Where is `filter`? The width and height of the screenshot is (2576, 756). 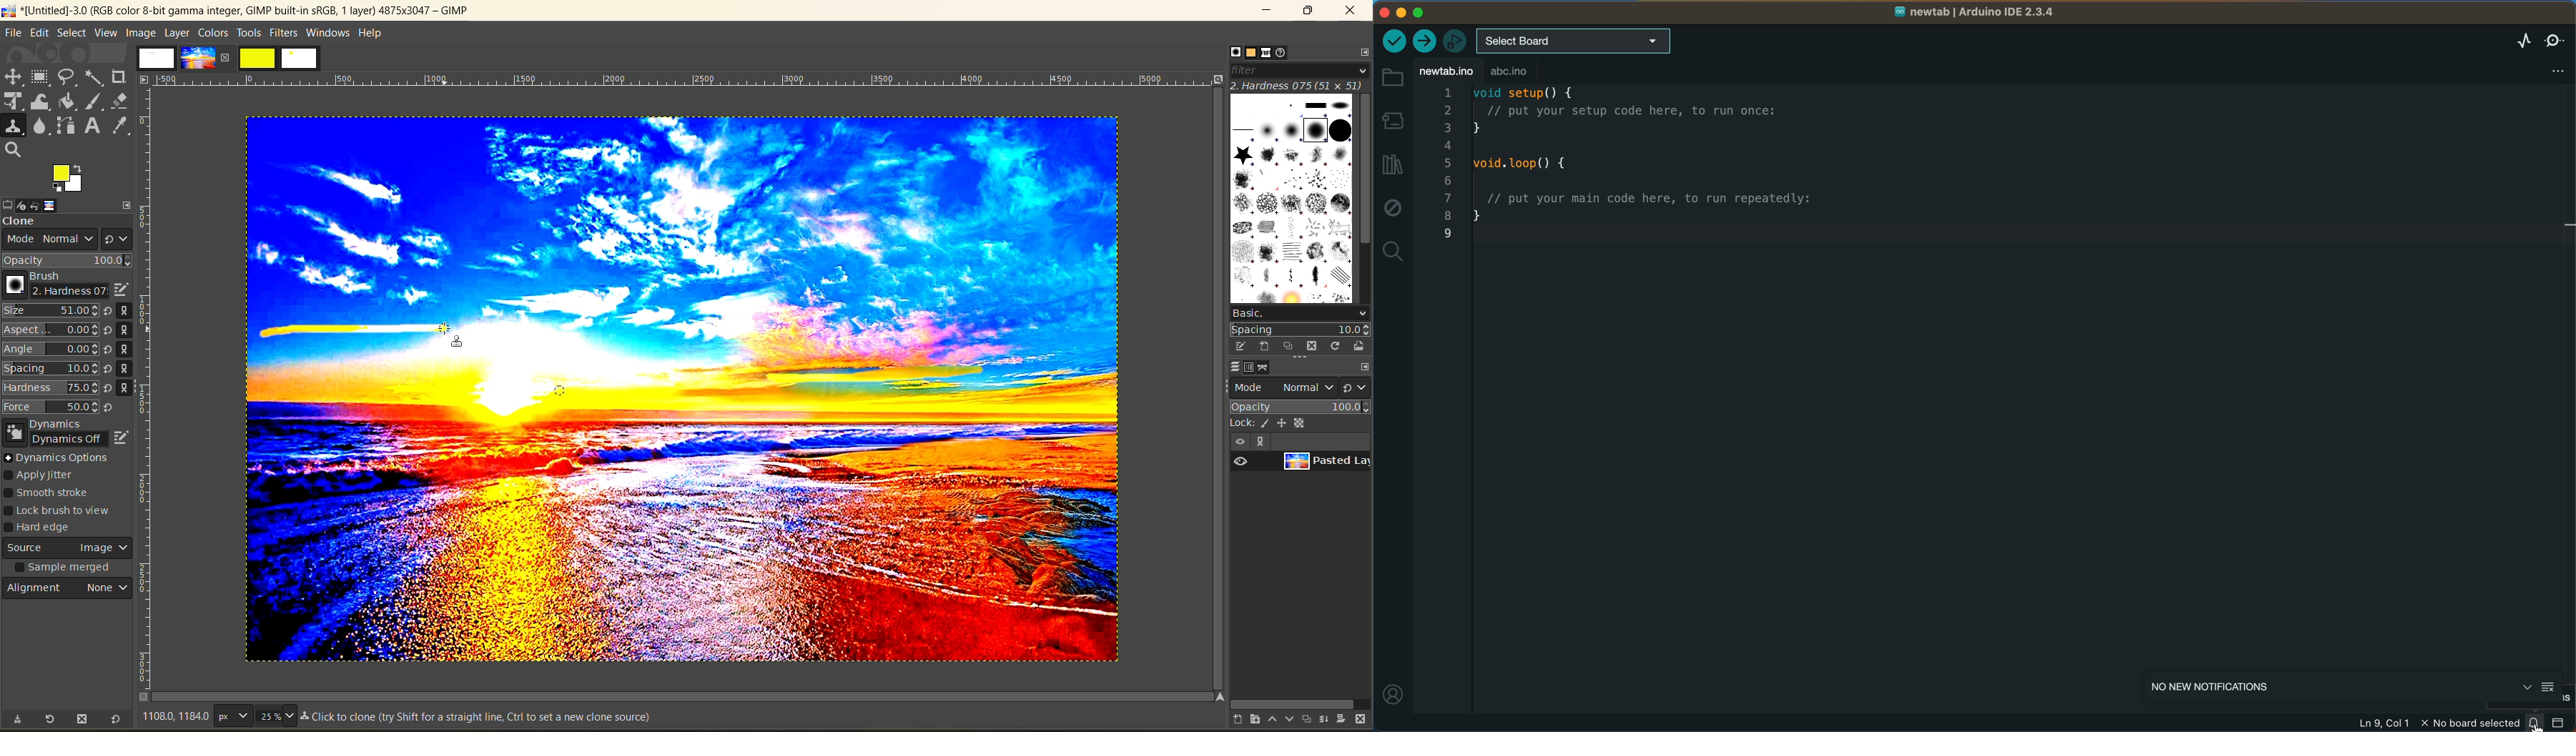 filter is located at coordinates (1298, 69).